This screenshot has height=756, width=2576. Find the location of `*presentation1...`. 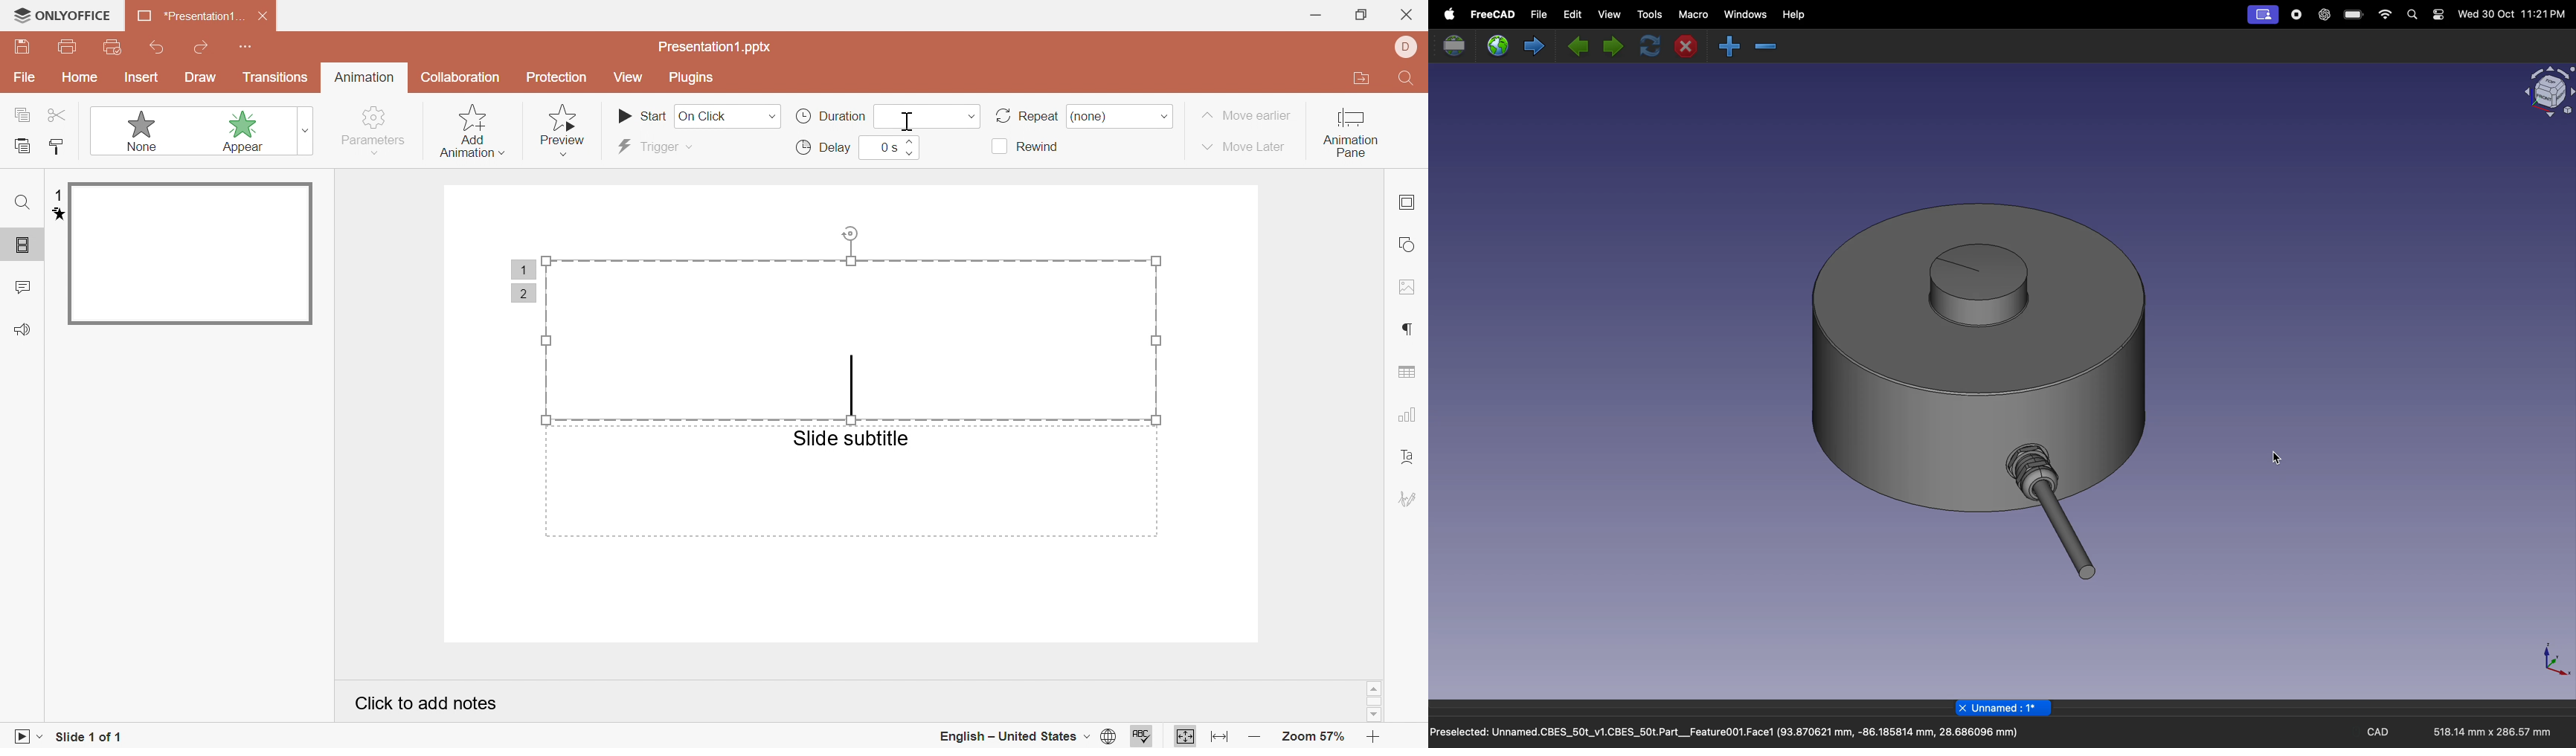

*presentation1... is located at coordinates (188, 16).